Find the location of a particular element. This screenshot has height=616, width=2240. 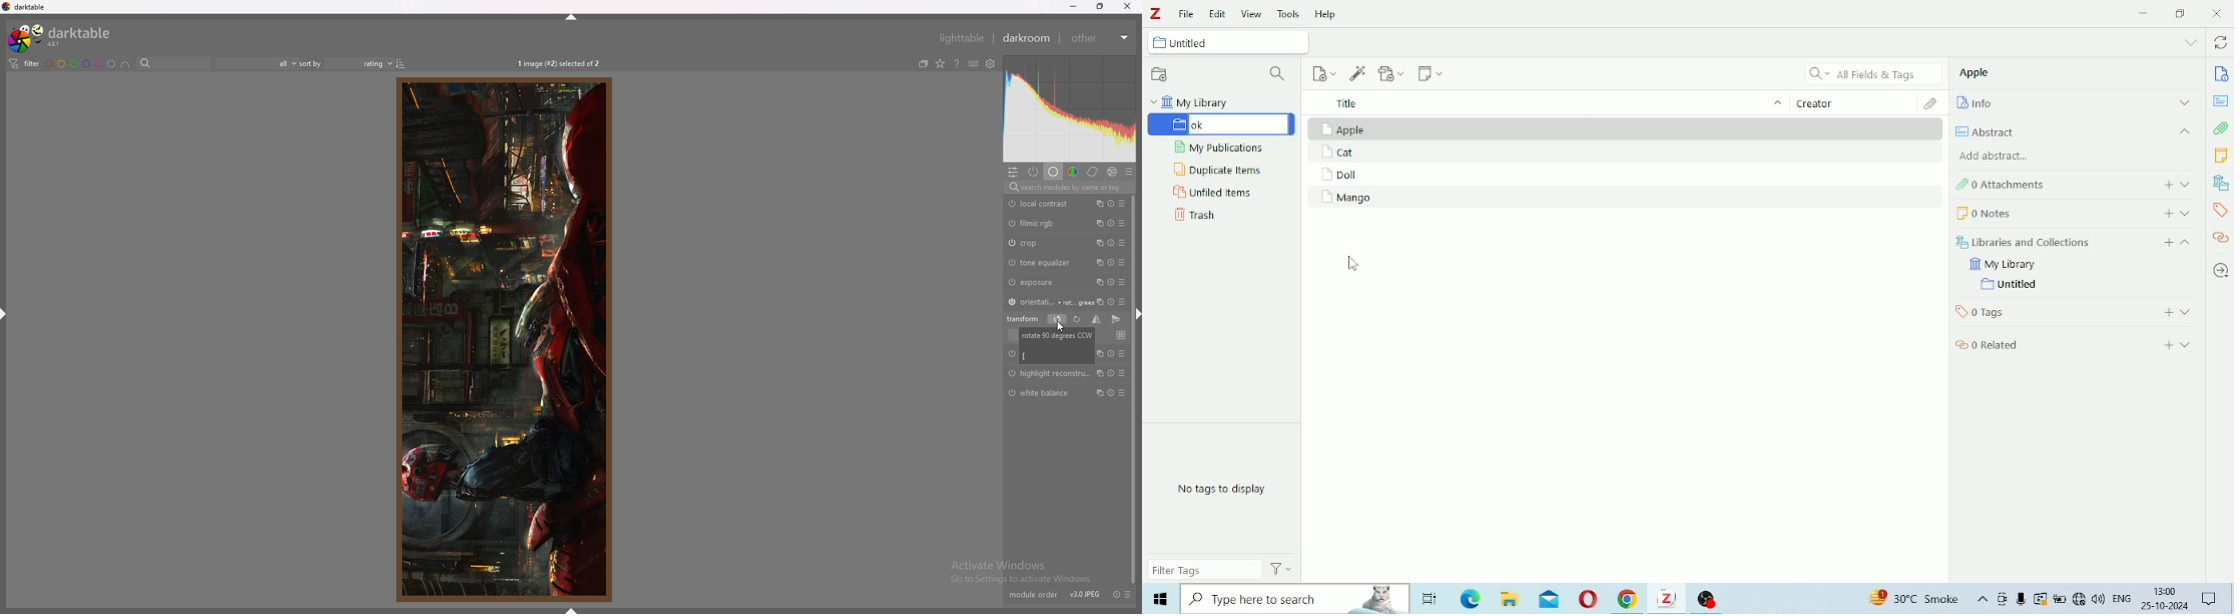

Add is located at coordinates (2169, 345).